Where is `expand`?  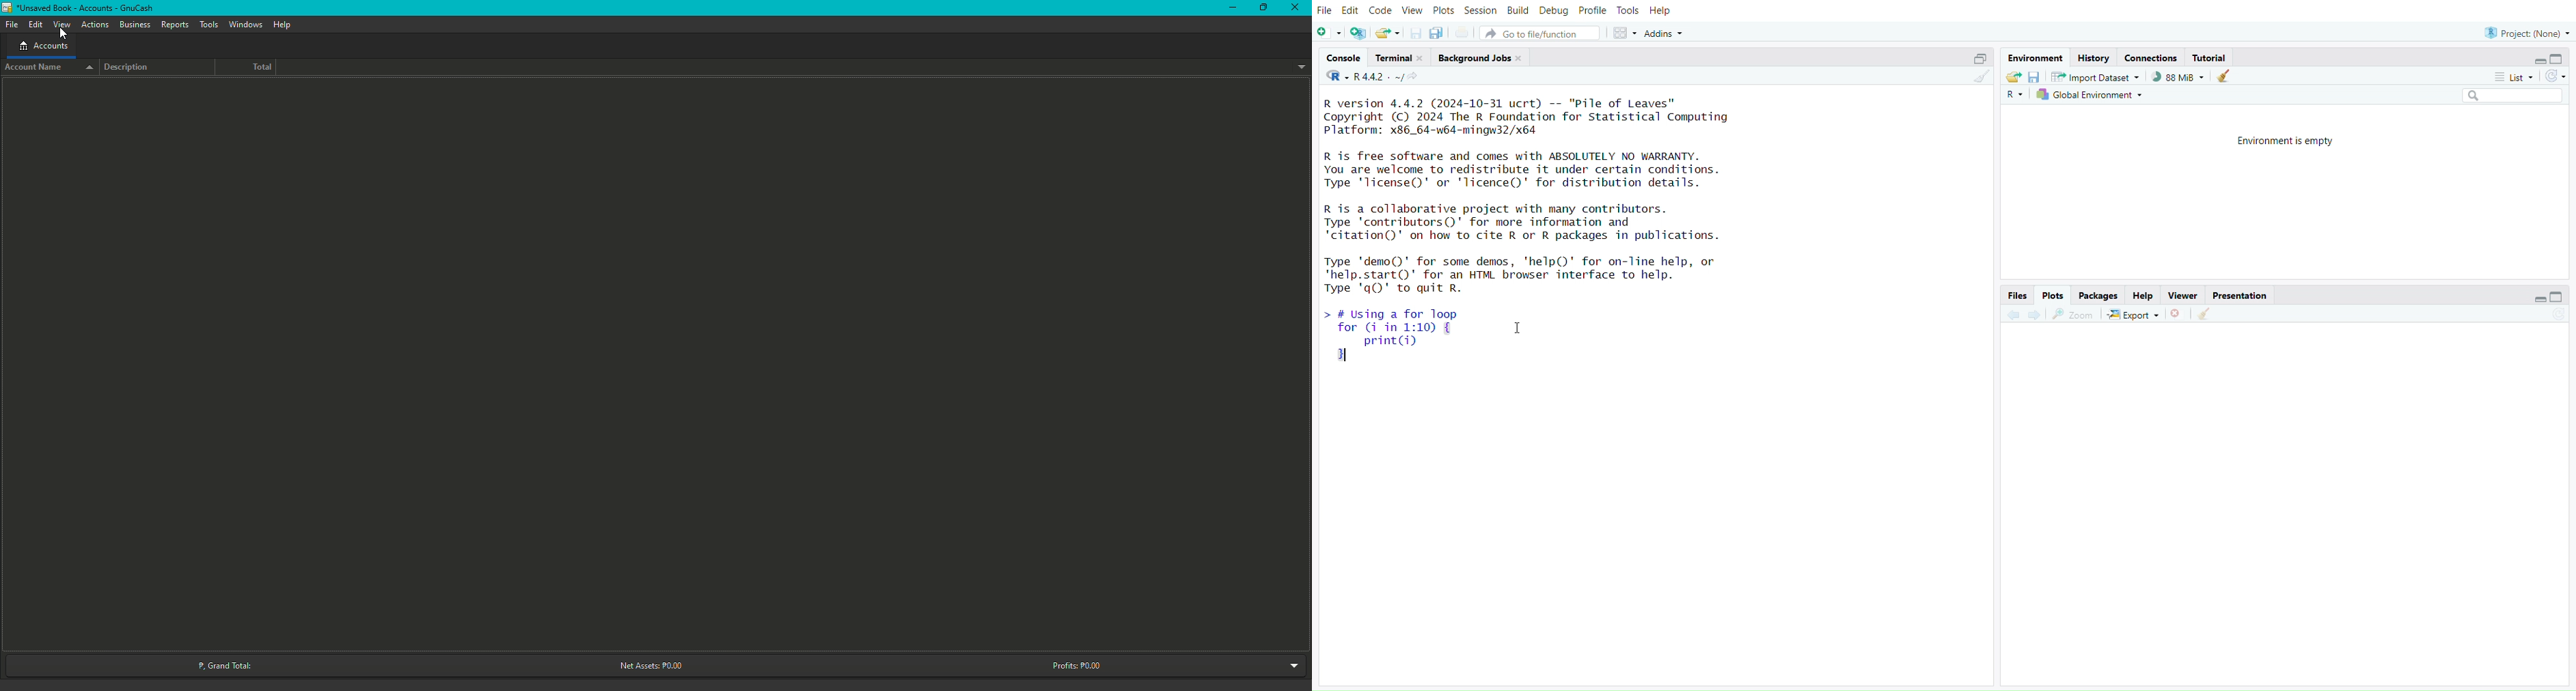 expand is located at coordinates (2538, 61).